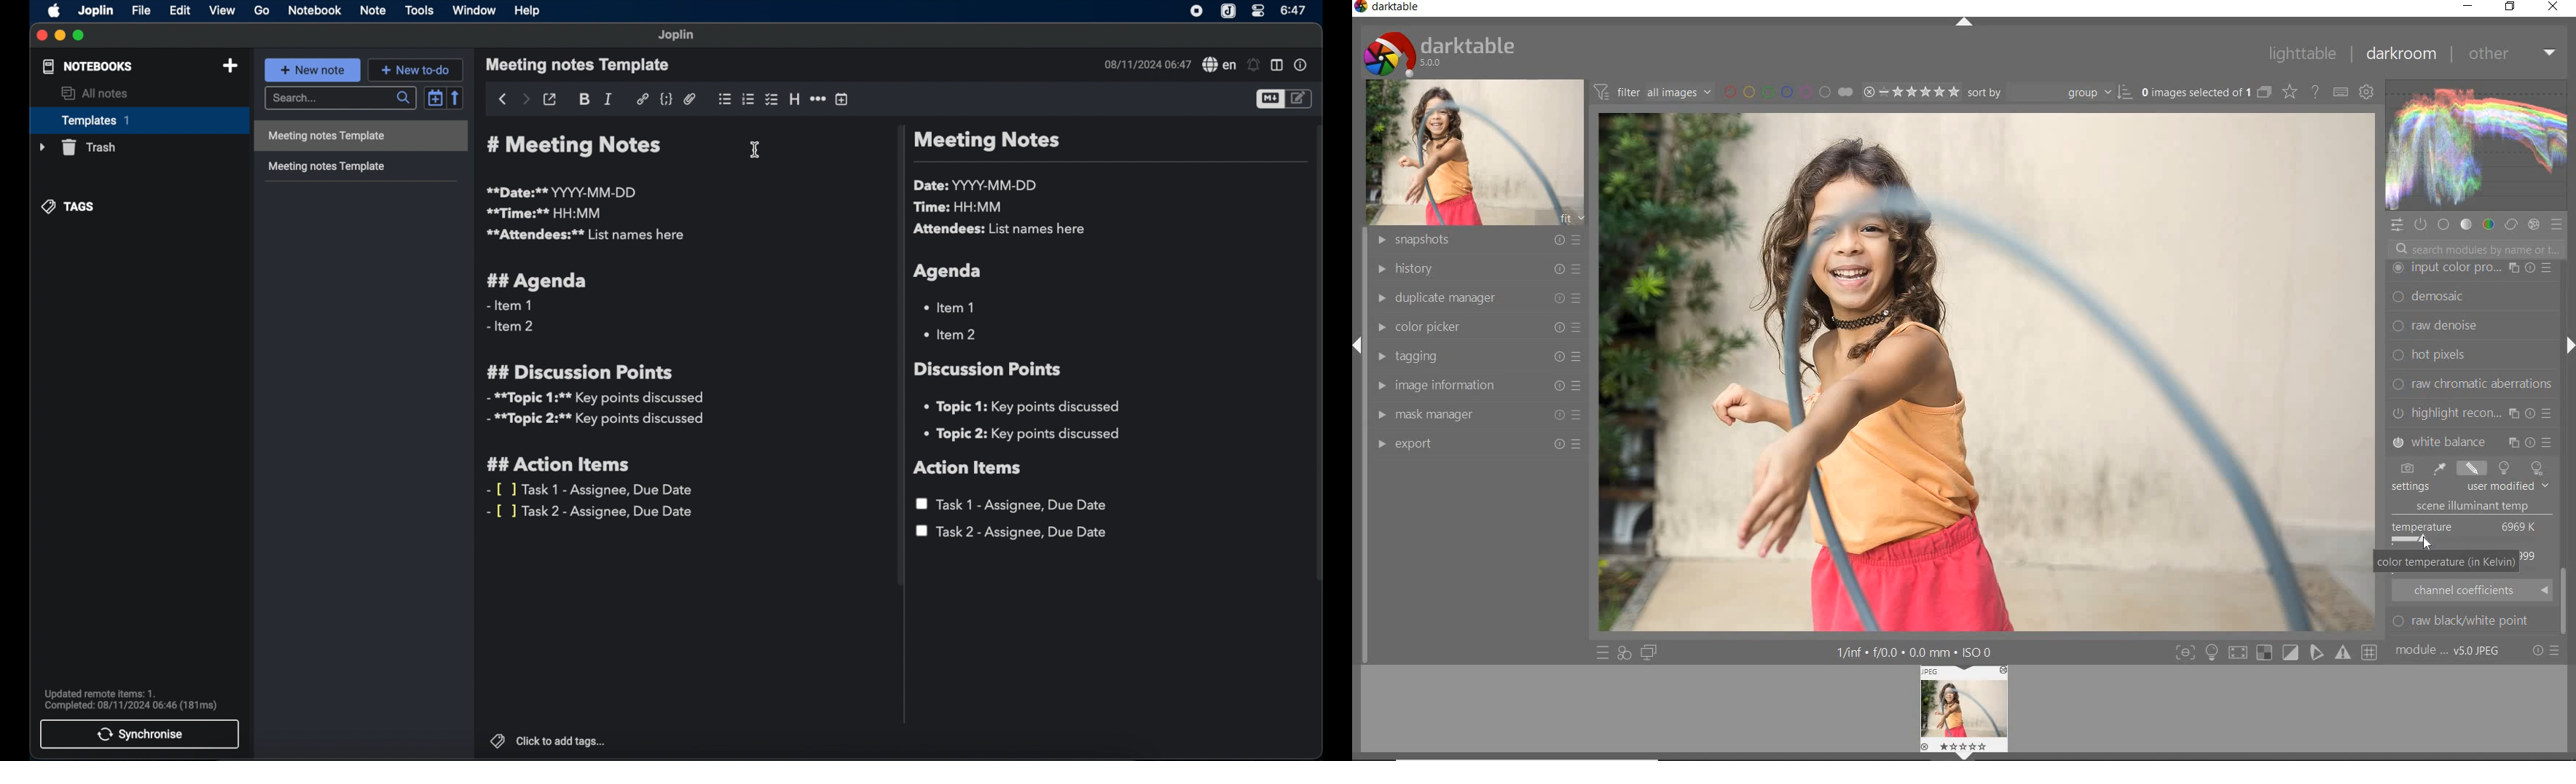 Image resolution: width=2576 pixels, height=784 pixels. Describe the element at coordinates (2512, 53) in the screenshot. I see `other` at that location.